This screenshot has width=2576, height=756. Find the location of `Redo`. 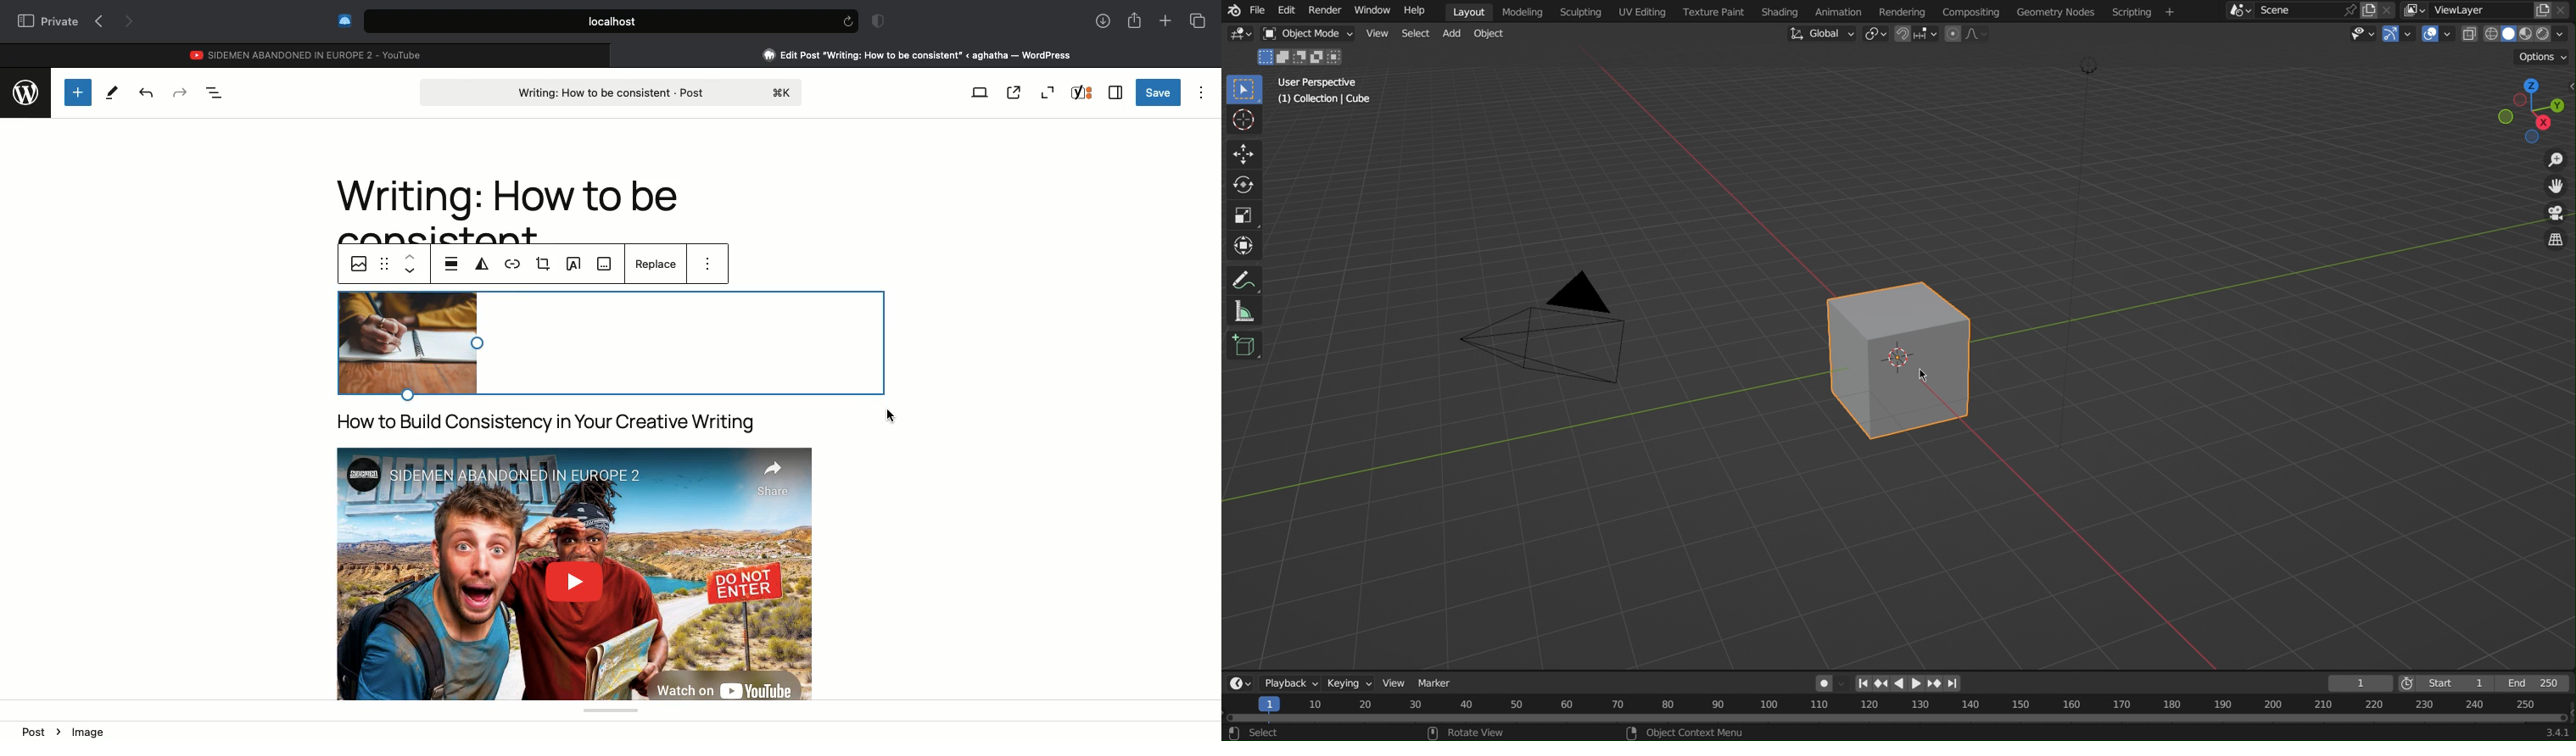

Redo is located at coordinates (180, 92).